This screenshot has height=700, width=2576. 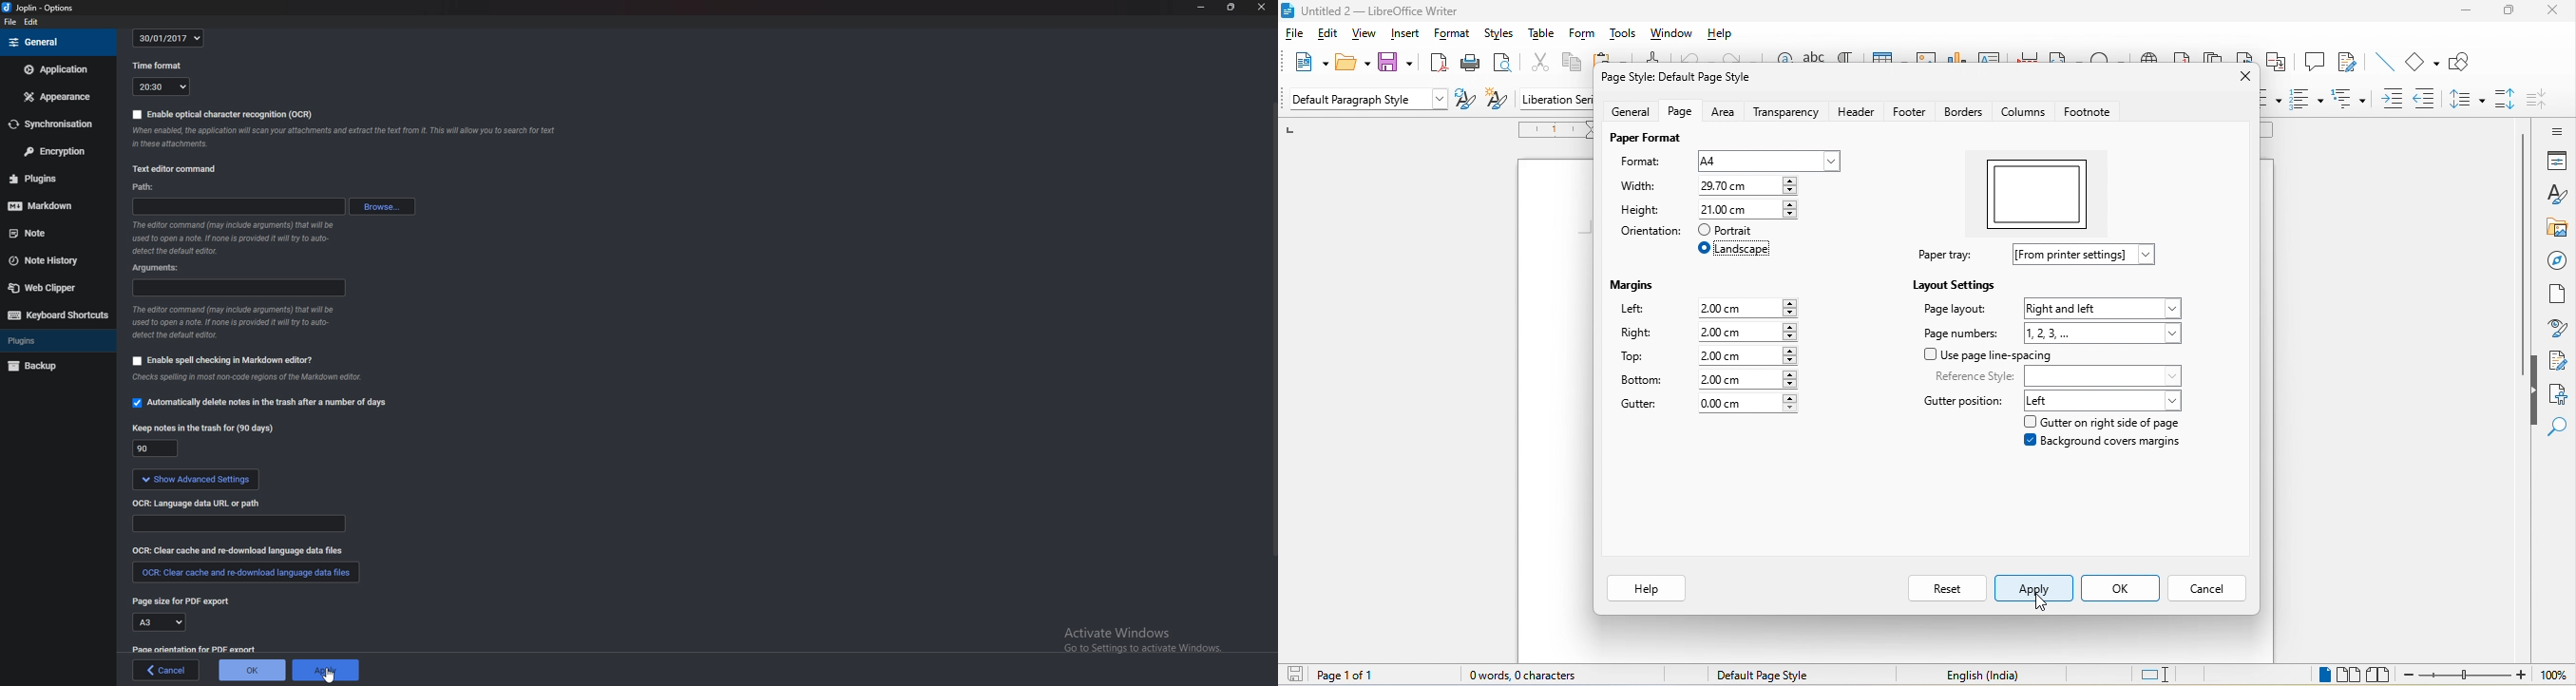 What do you see at coordinates (1745, 355) in the screenshot?
I see `2.00 cm` at bounding box center [1745, 355].